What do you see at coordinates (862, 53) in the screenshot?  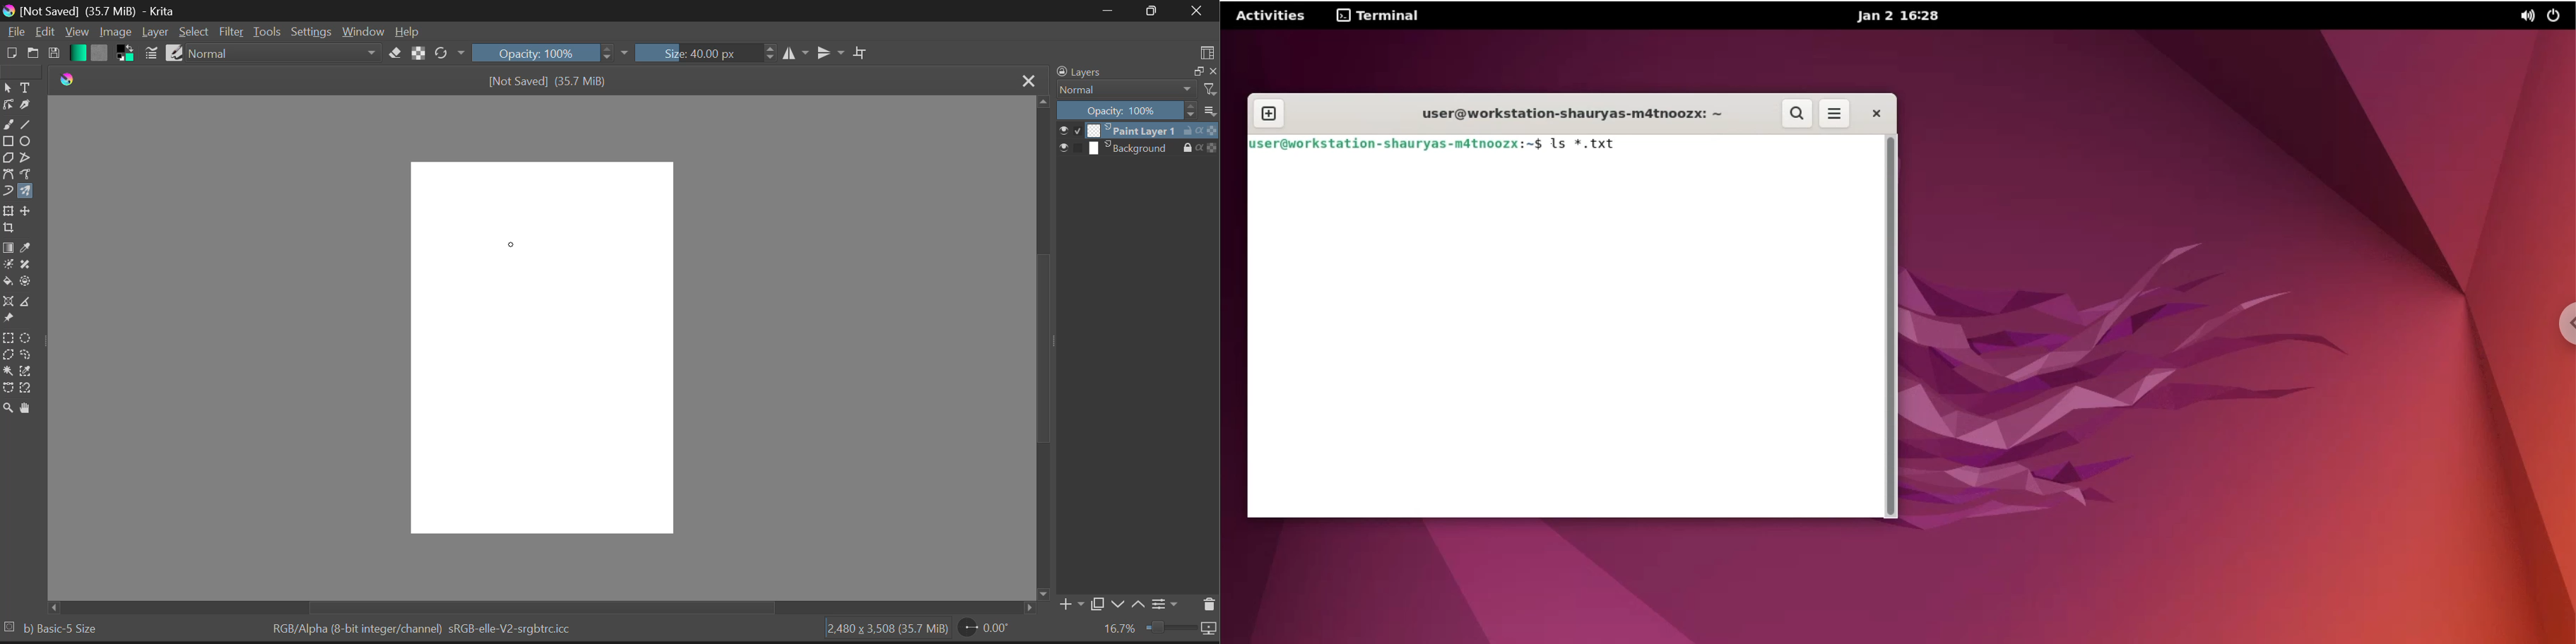 I see `Crop` at bounding box center [862, 53].